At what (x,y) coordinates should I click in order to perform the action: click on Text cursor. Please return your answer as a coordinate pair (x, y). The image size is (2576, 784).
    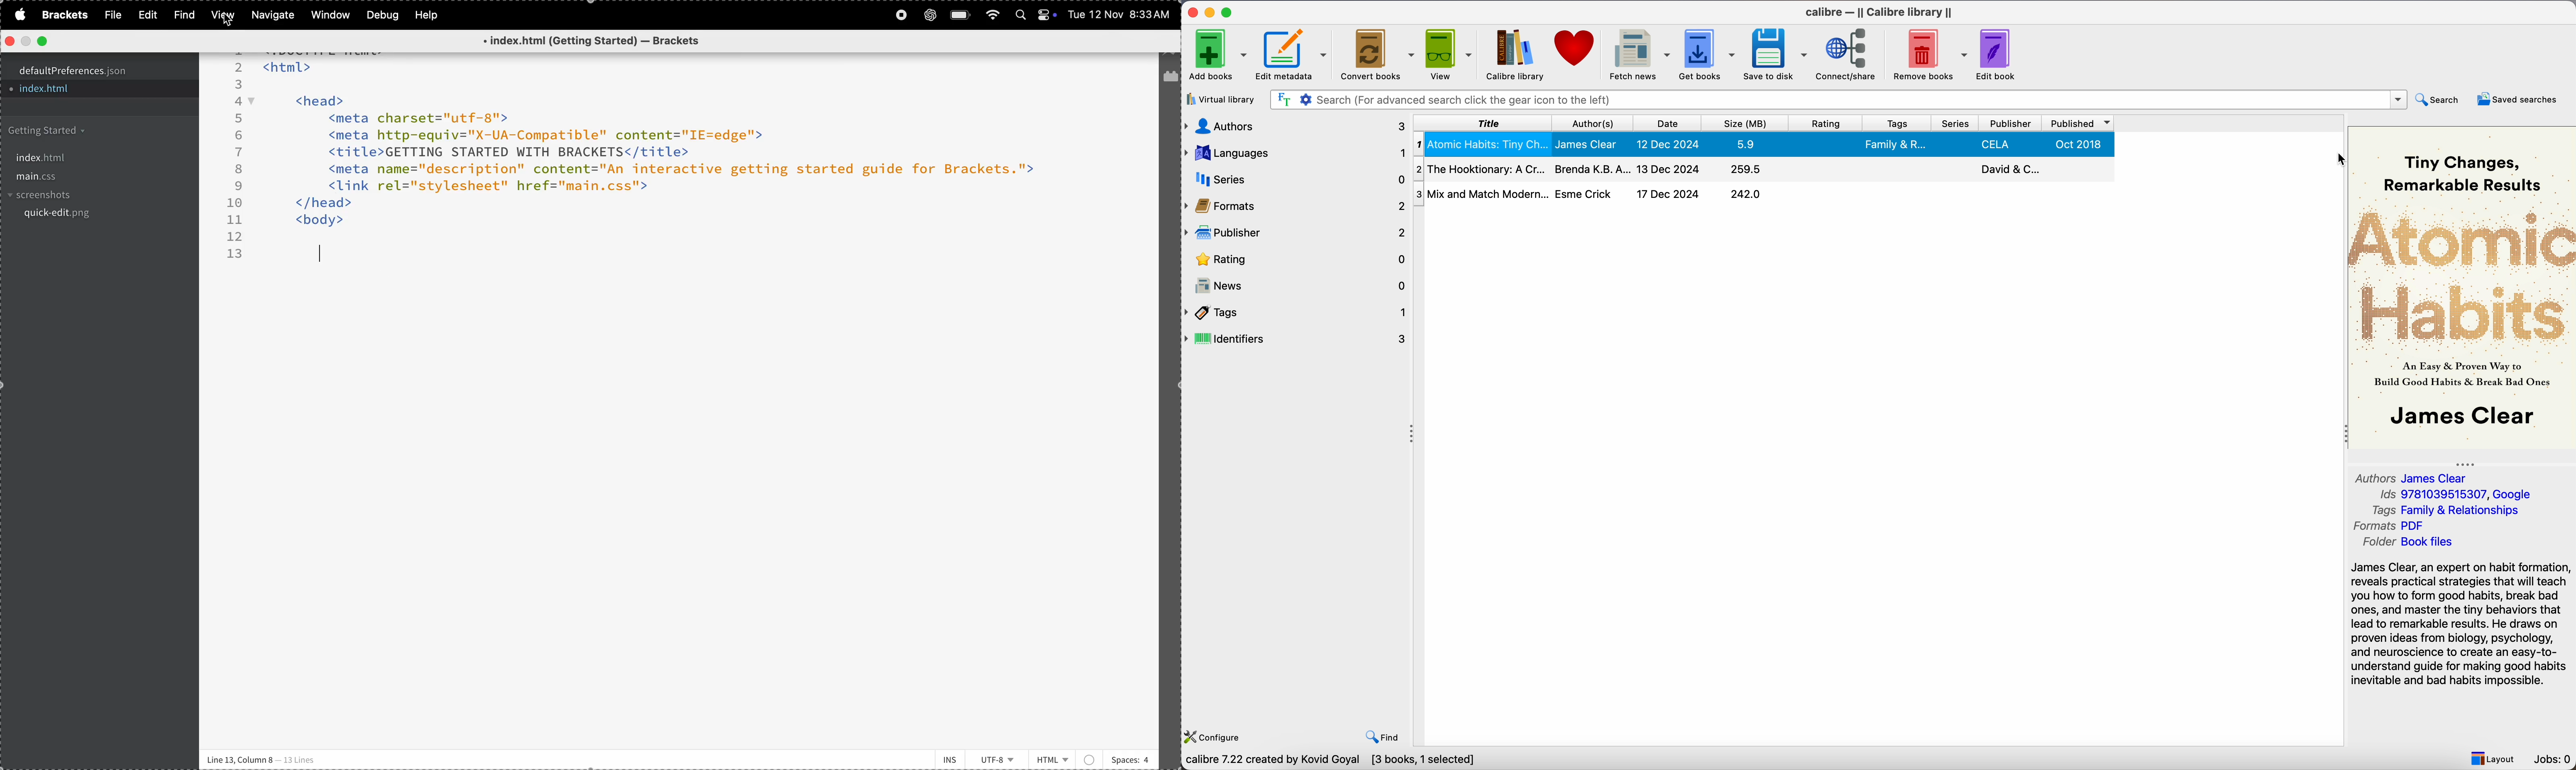
    Looking at the image, I should click on (322, 255).